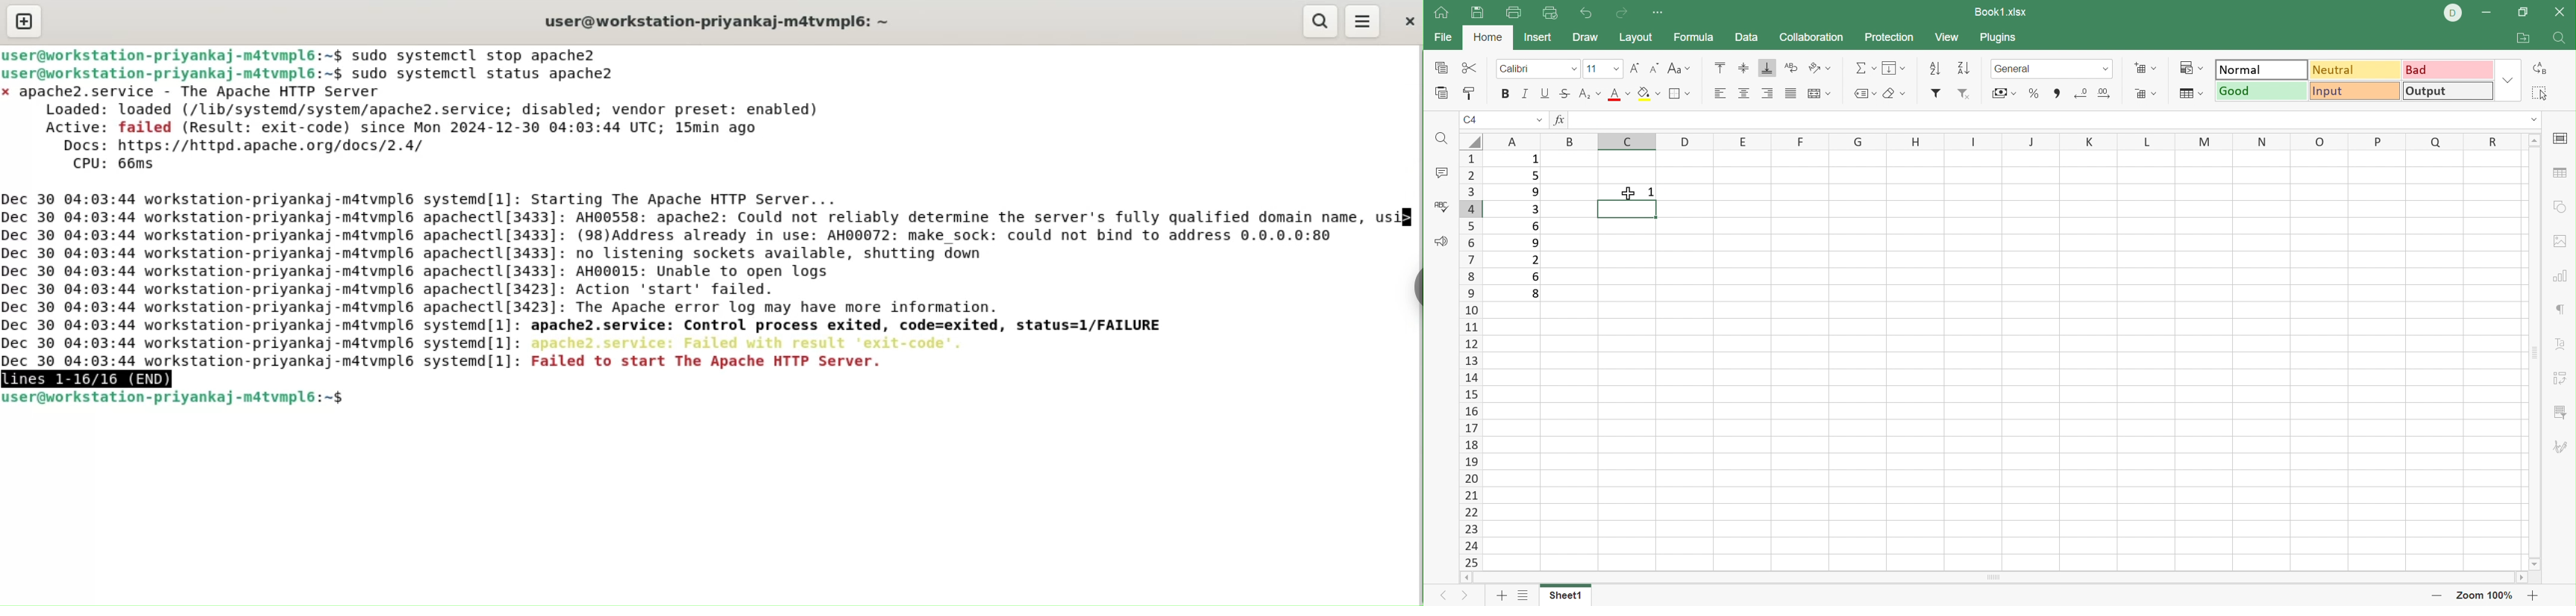 Image resolution: width=2576 pixels, height=616 pixels. What do you see at coordinates (1813, 38) in the screenshot?
I see `ollaboration` at bounding box center [1813, 38].